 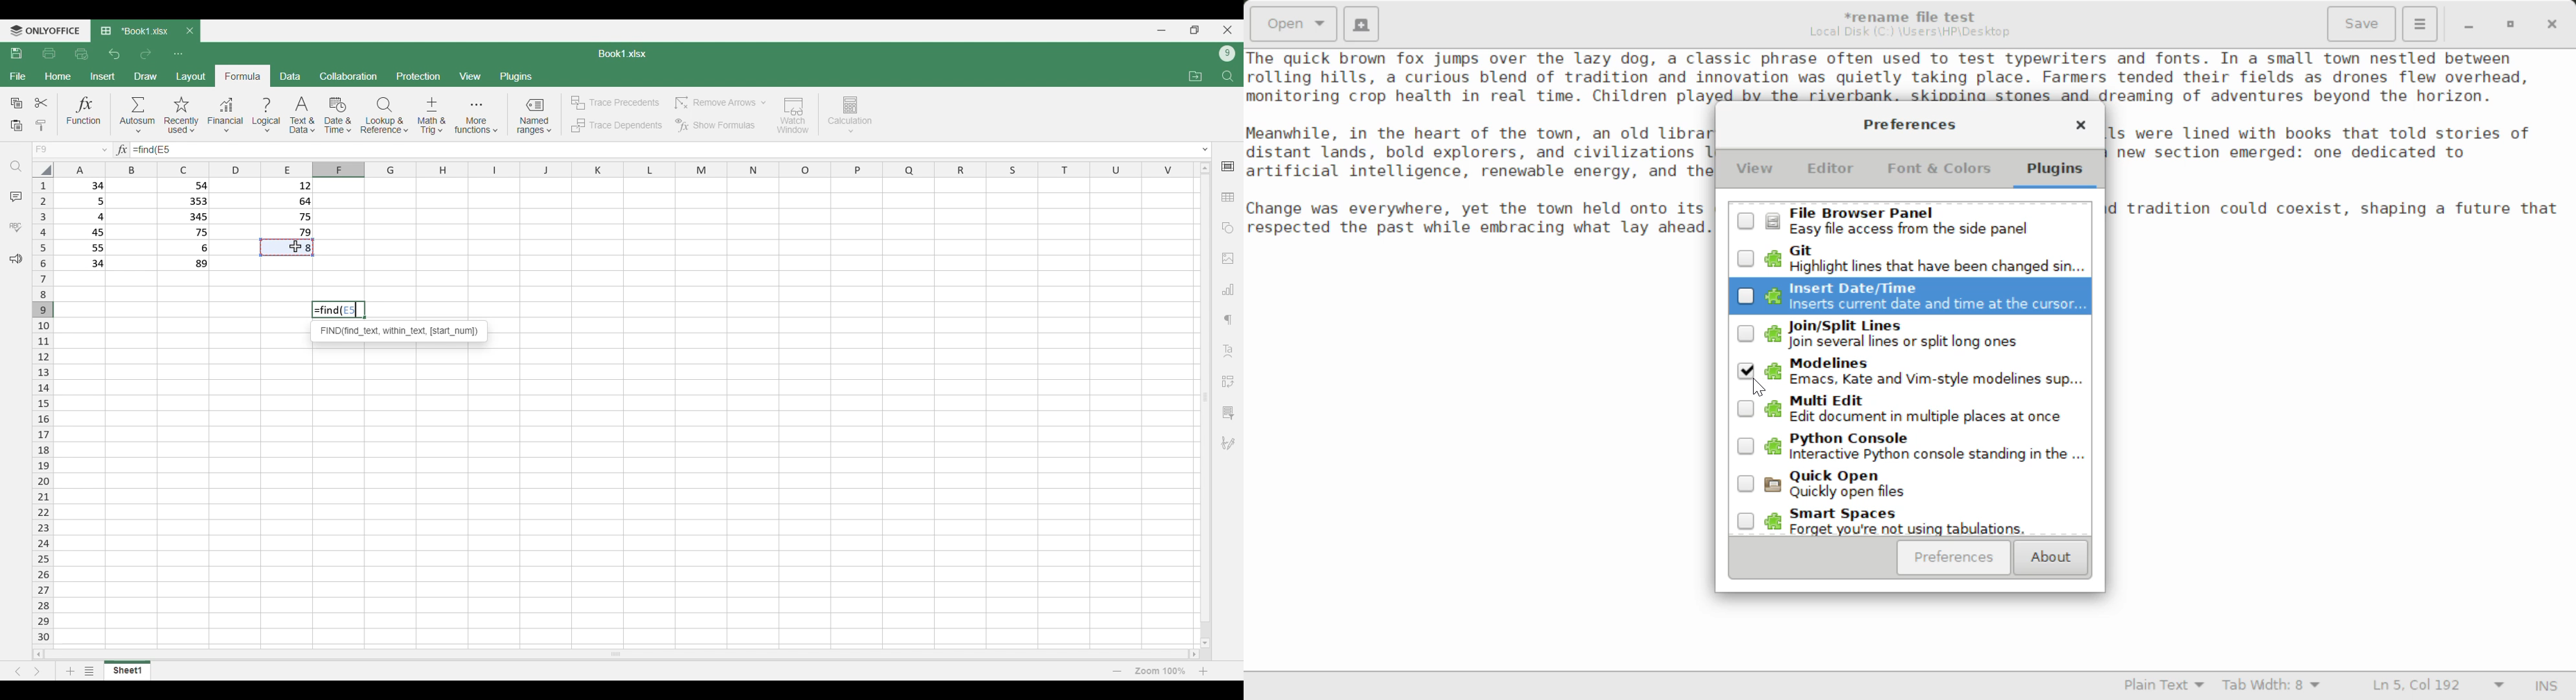 I want to click on Autosum, so click(x=138, y=114).